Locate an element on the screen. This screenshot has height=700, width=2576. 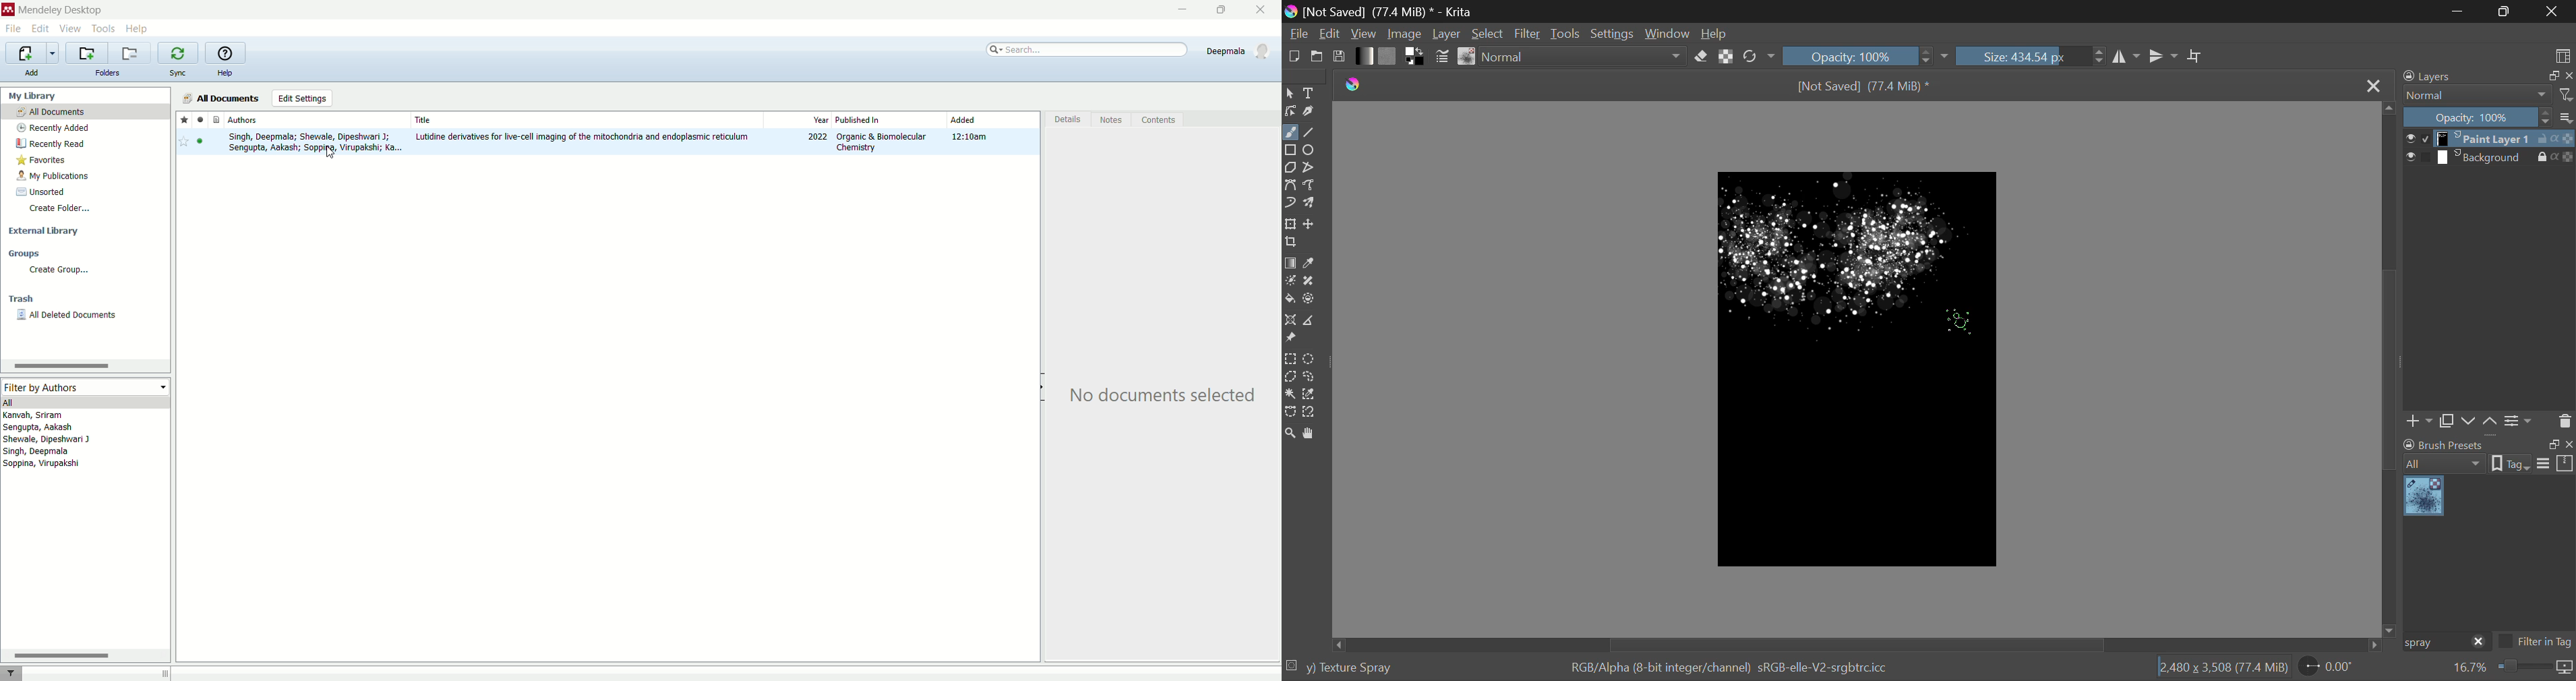
account details is located at coordinates (1237, 49).